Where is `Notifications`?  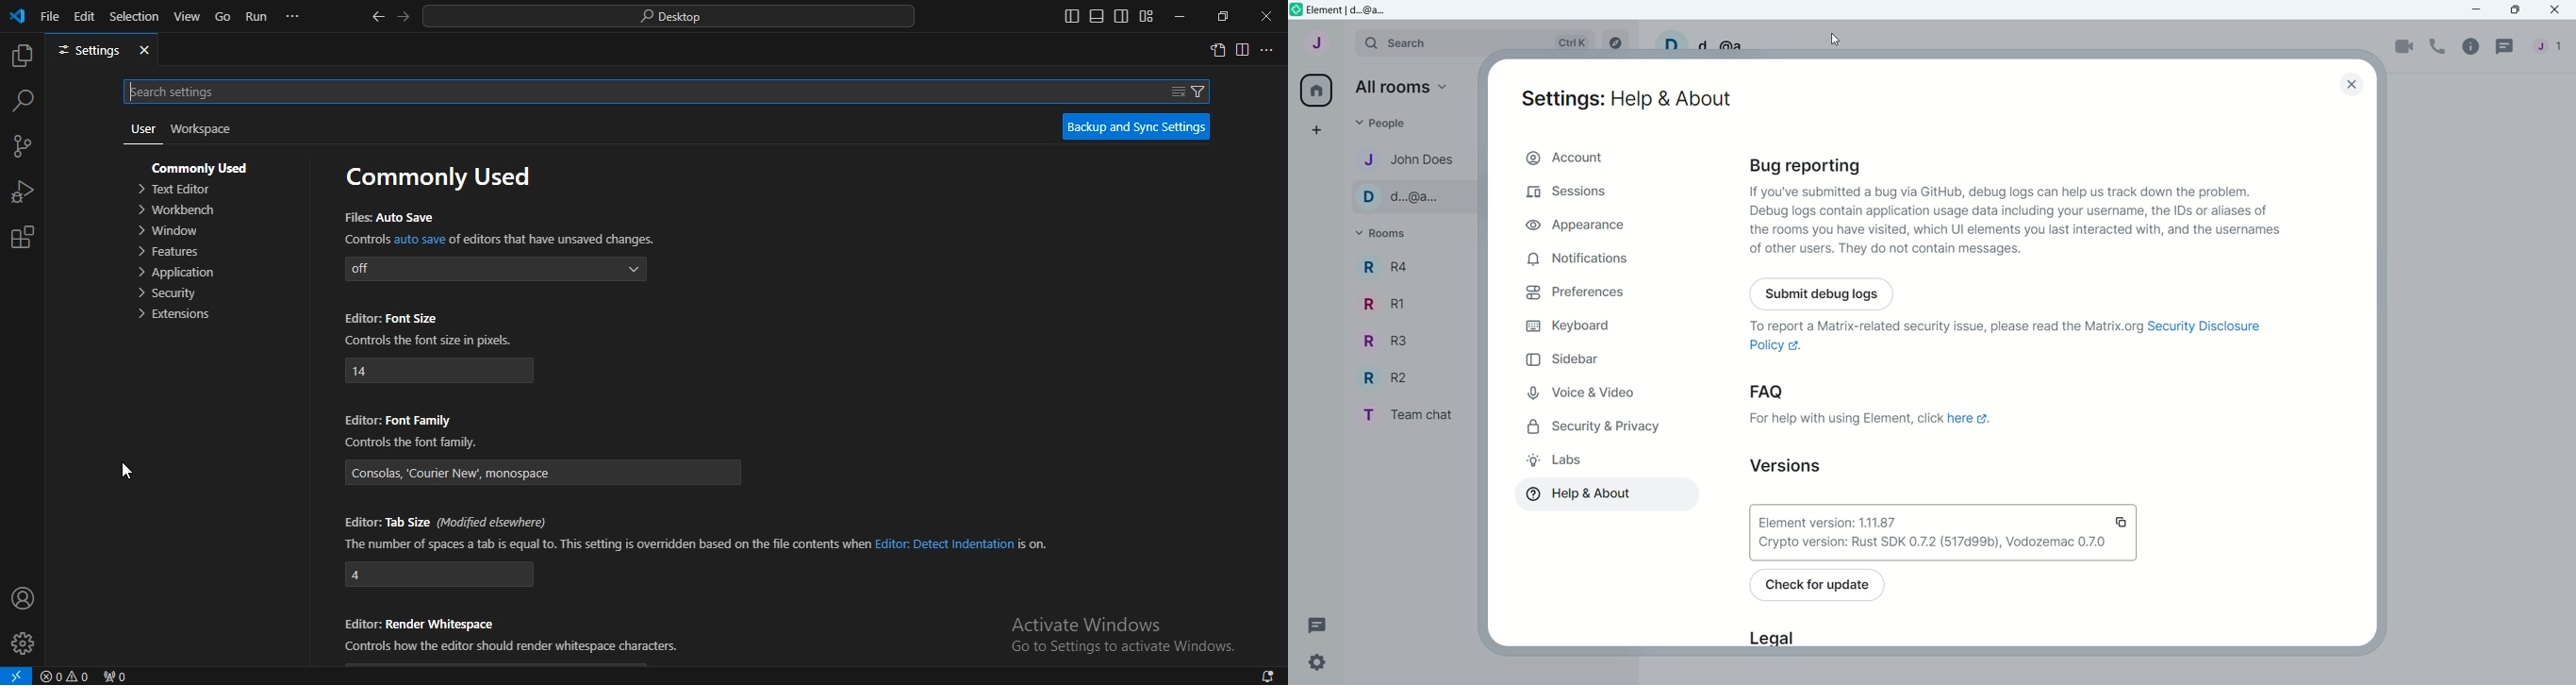 Notifications is located at coordinates (1579, 263).